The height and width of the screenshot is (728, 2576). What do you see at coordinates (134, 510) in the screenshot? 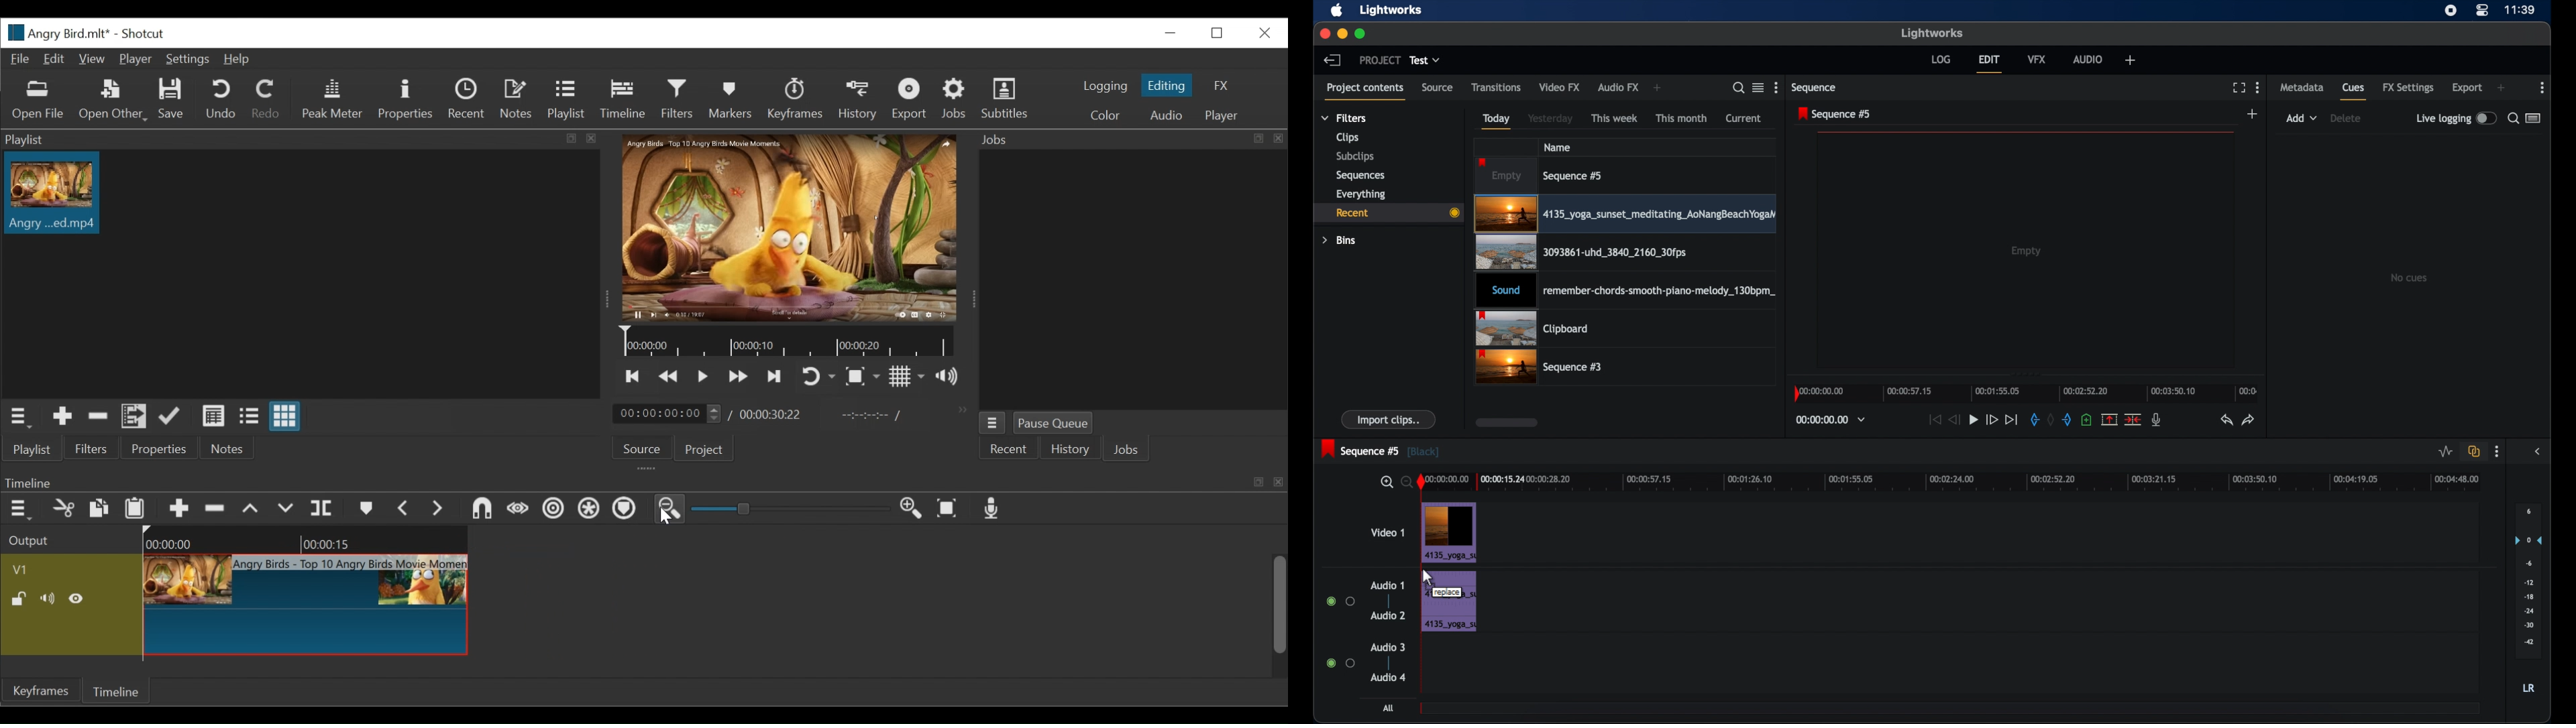
I see `Paste` at bounding box center [134, 510].